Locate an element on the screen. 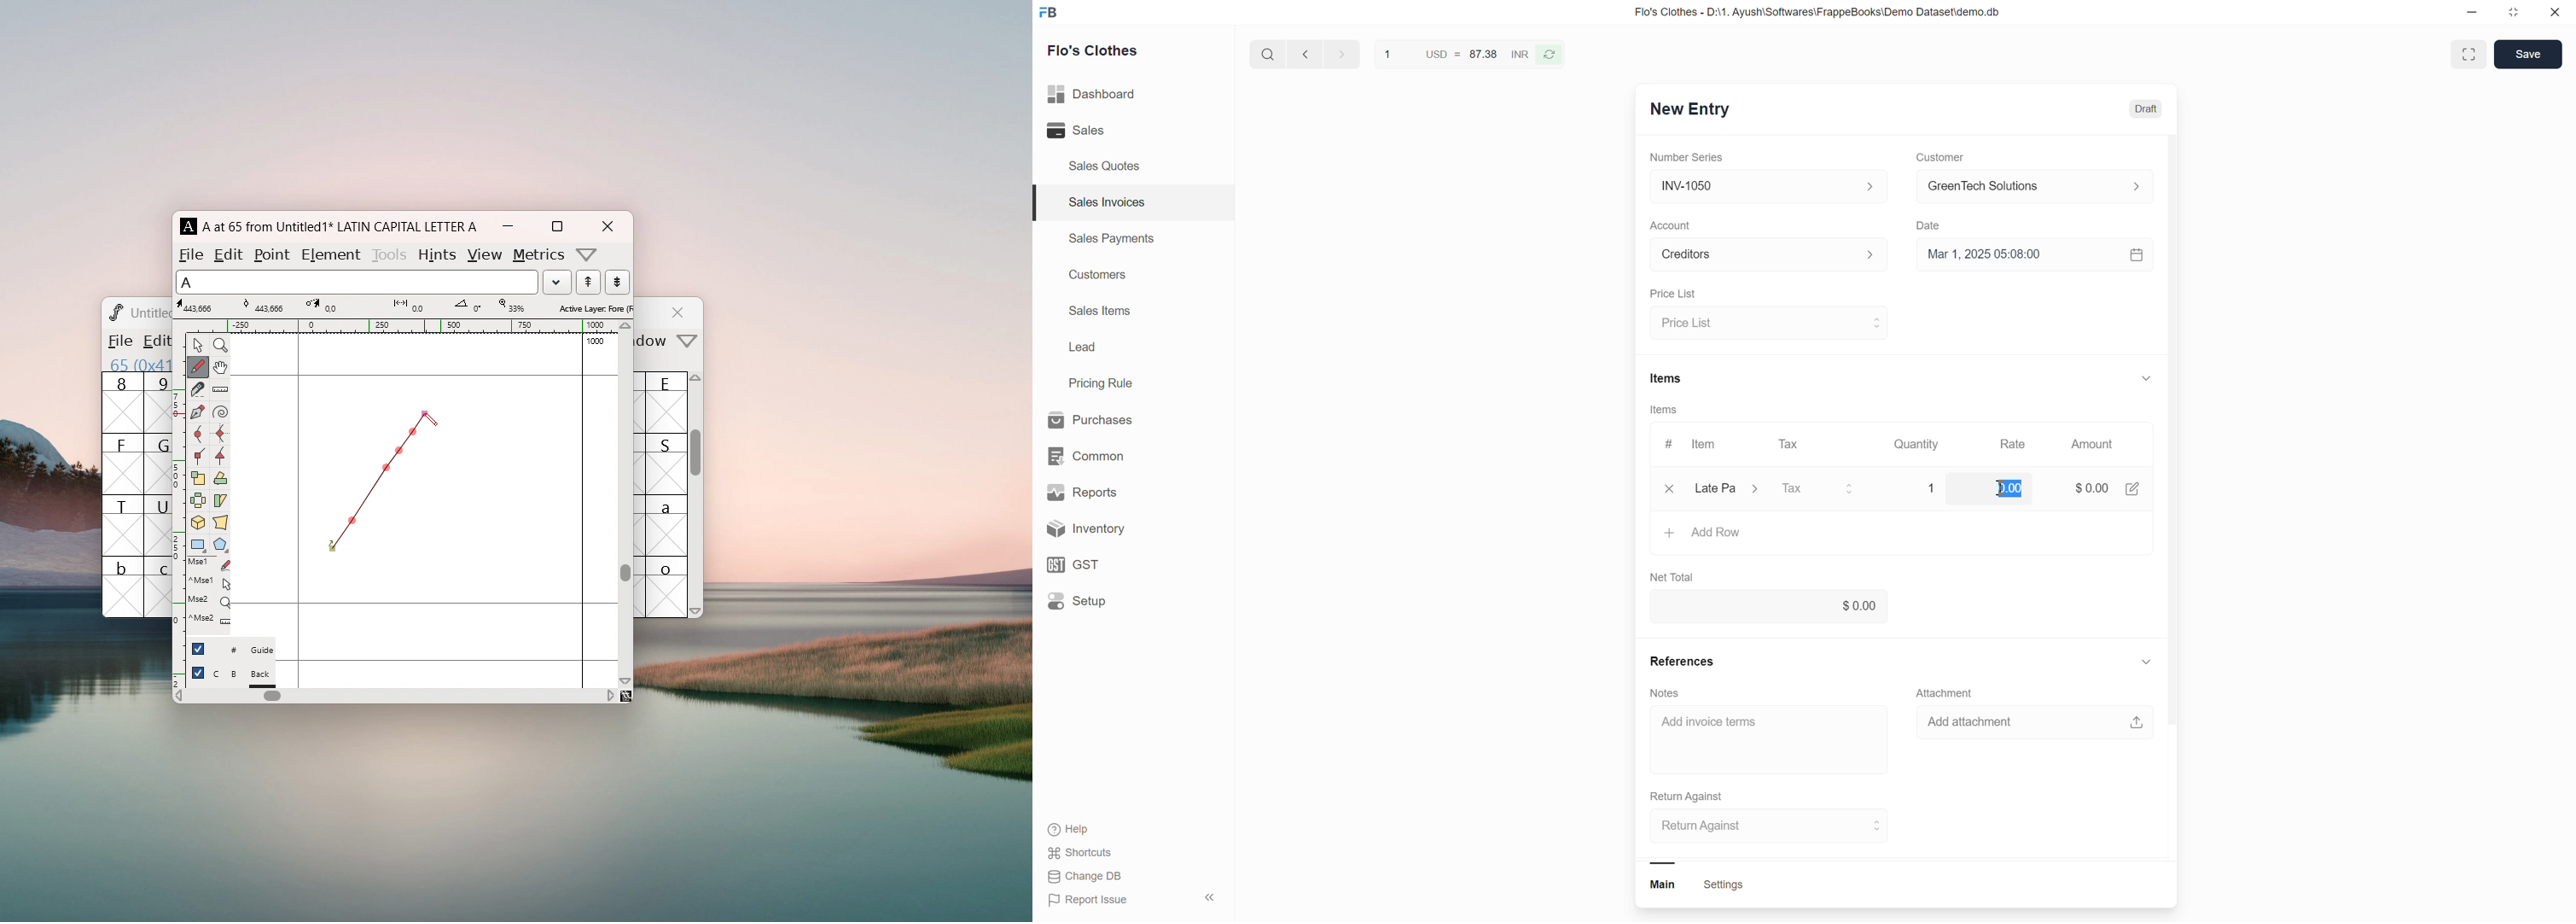 Image resolution: width=2576 pixels, height=924 pixels. metrics is located at coordinates (539, 255).